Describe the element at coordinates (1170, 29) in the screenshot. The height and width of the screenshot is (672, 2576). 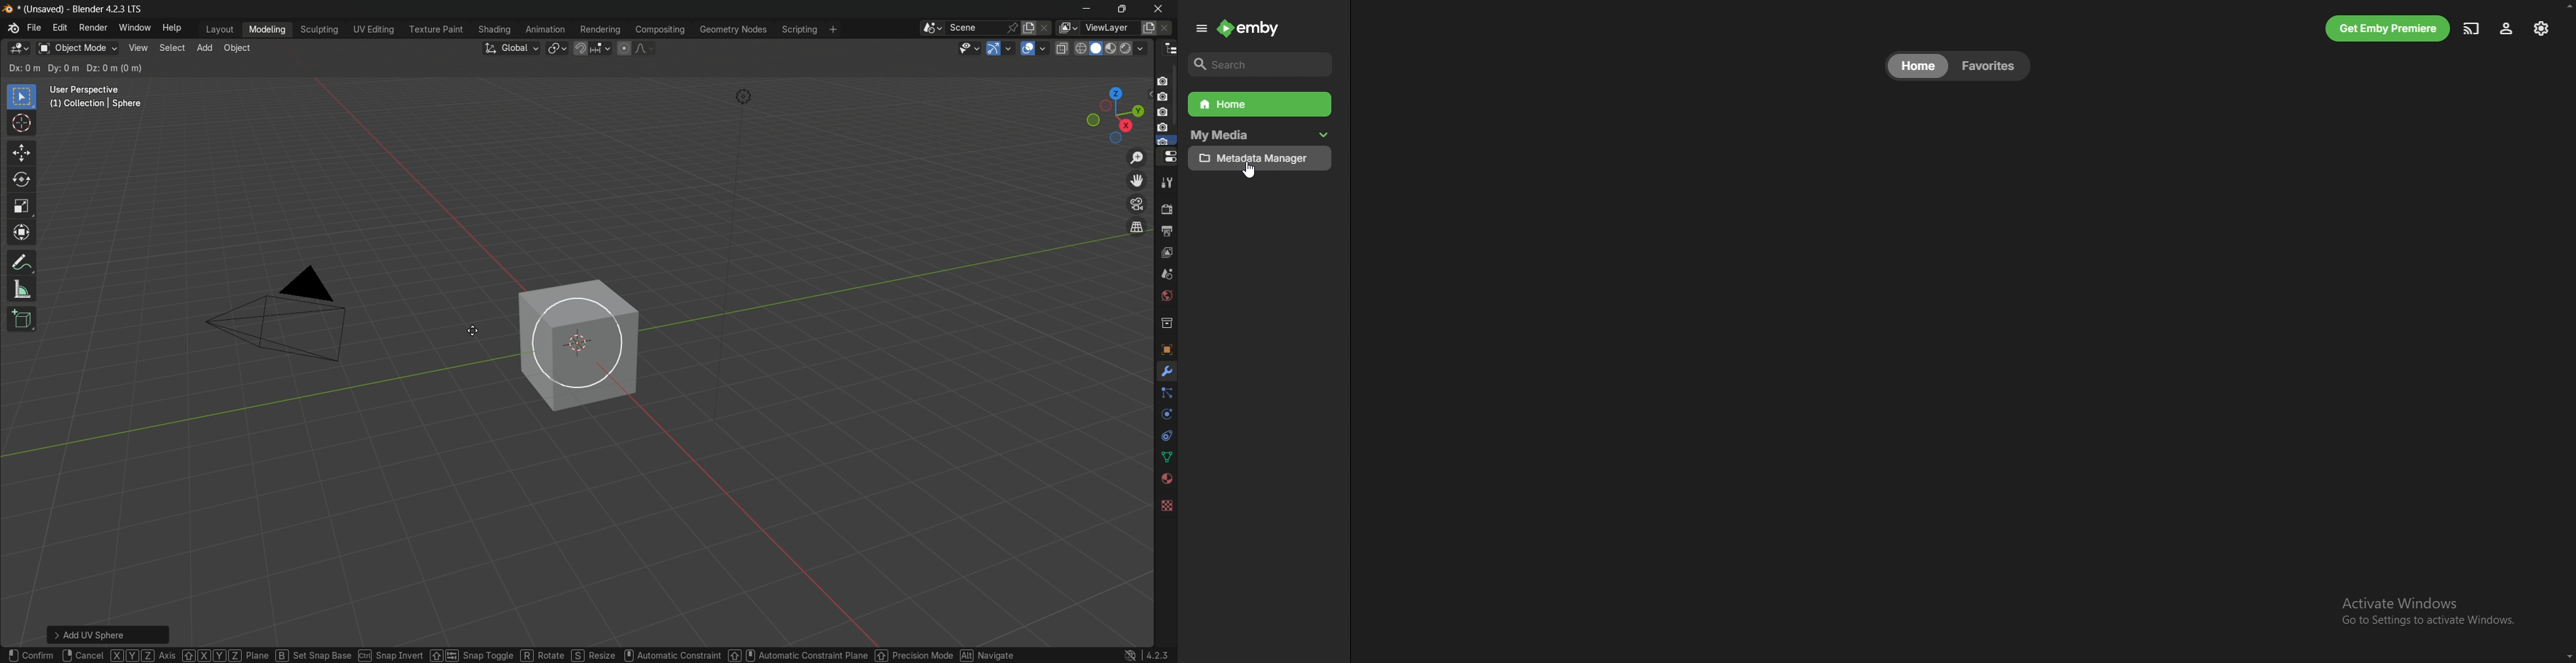
I see `remove layer` at that location.